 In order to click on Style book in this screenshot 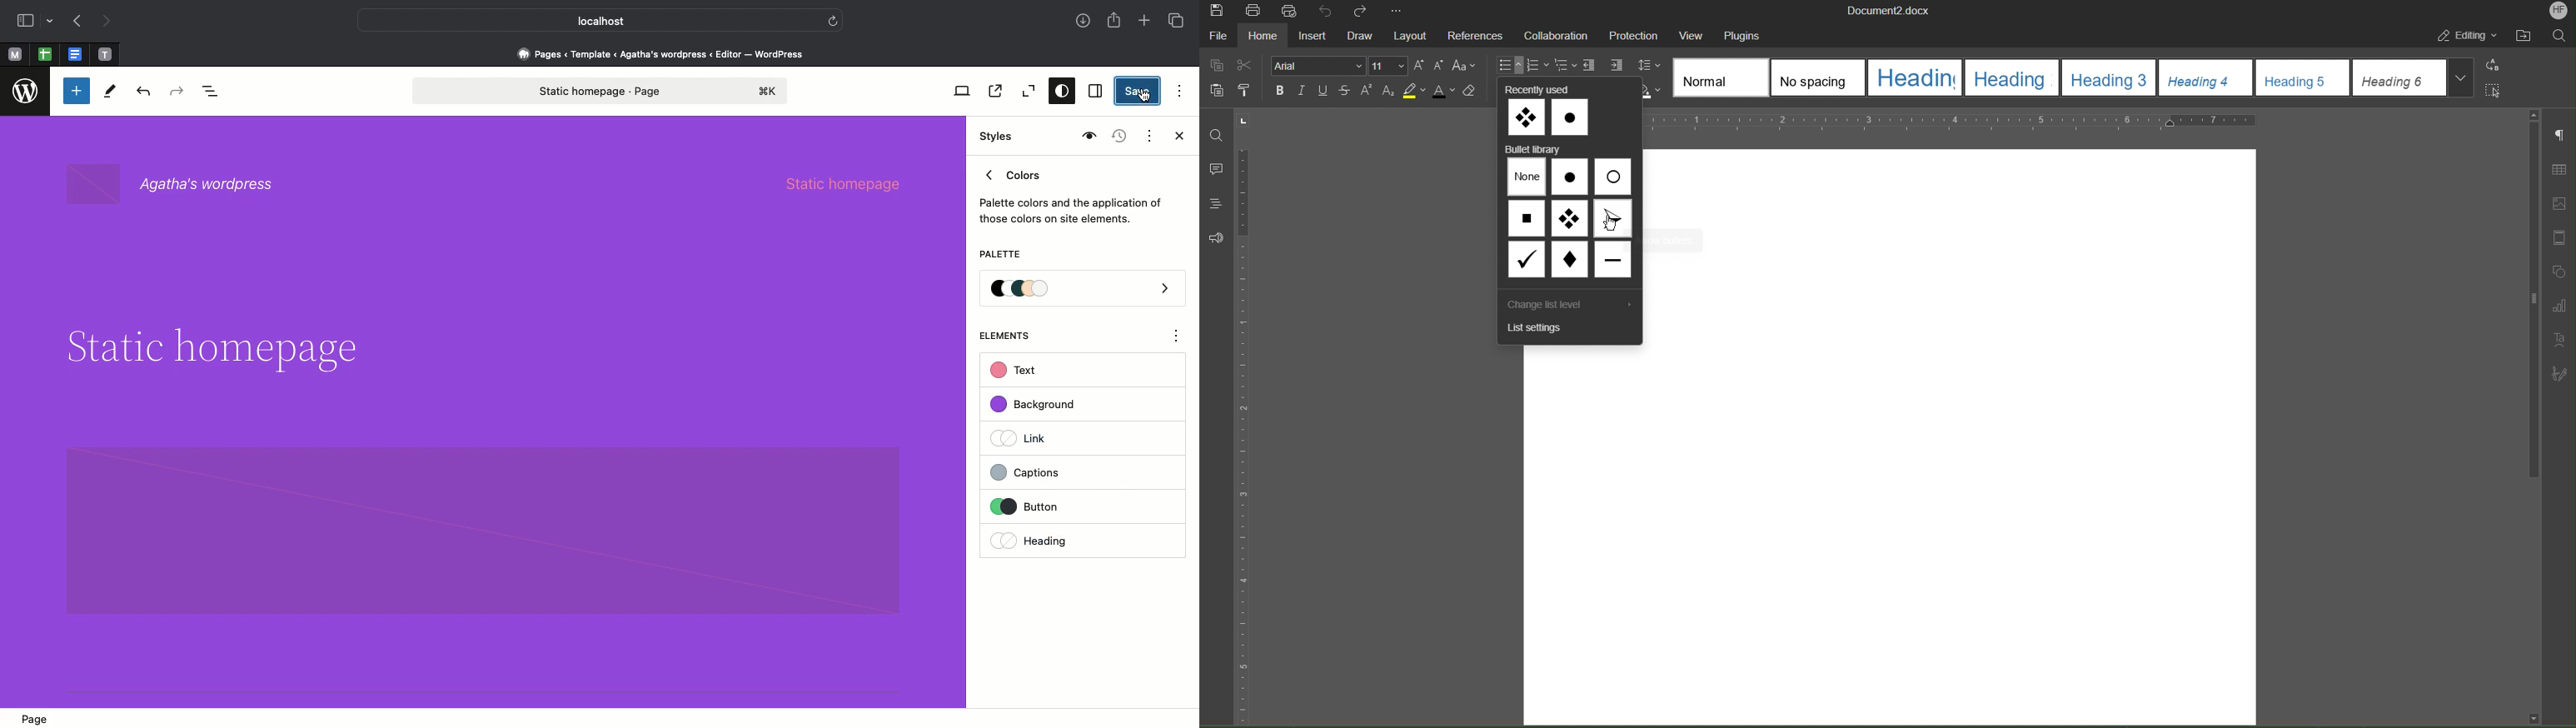, I will do `click(1087, 137)`.